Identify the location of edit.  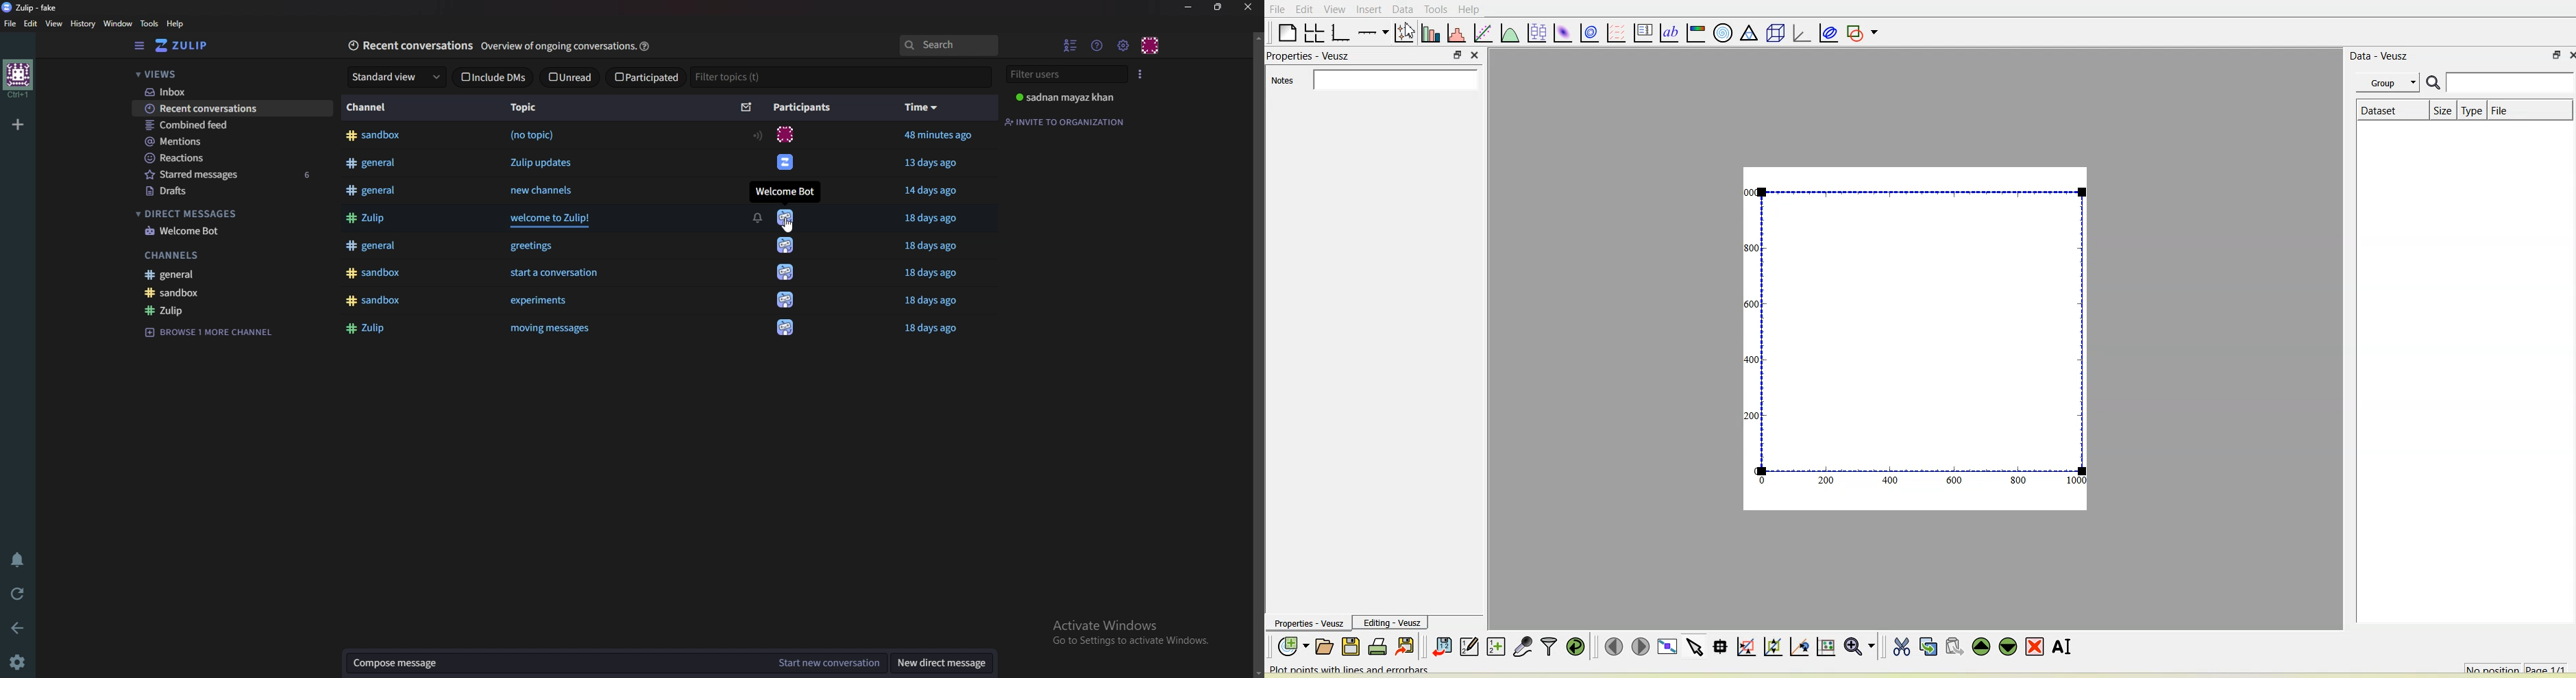
(30, 22).